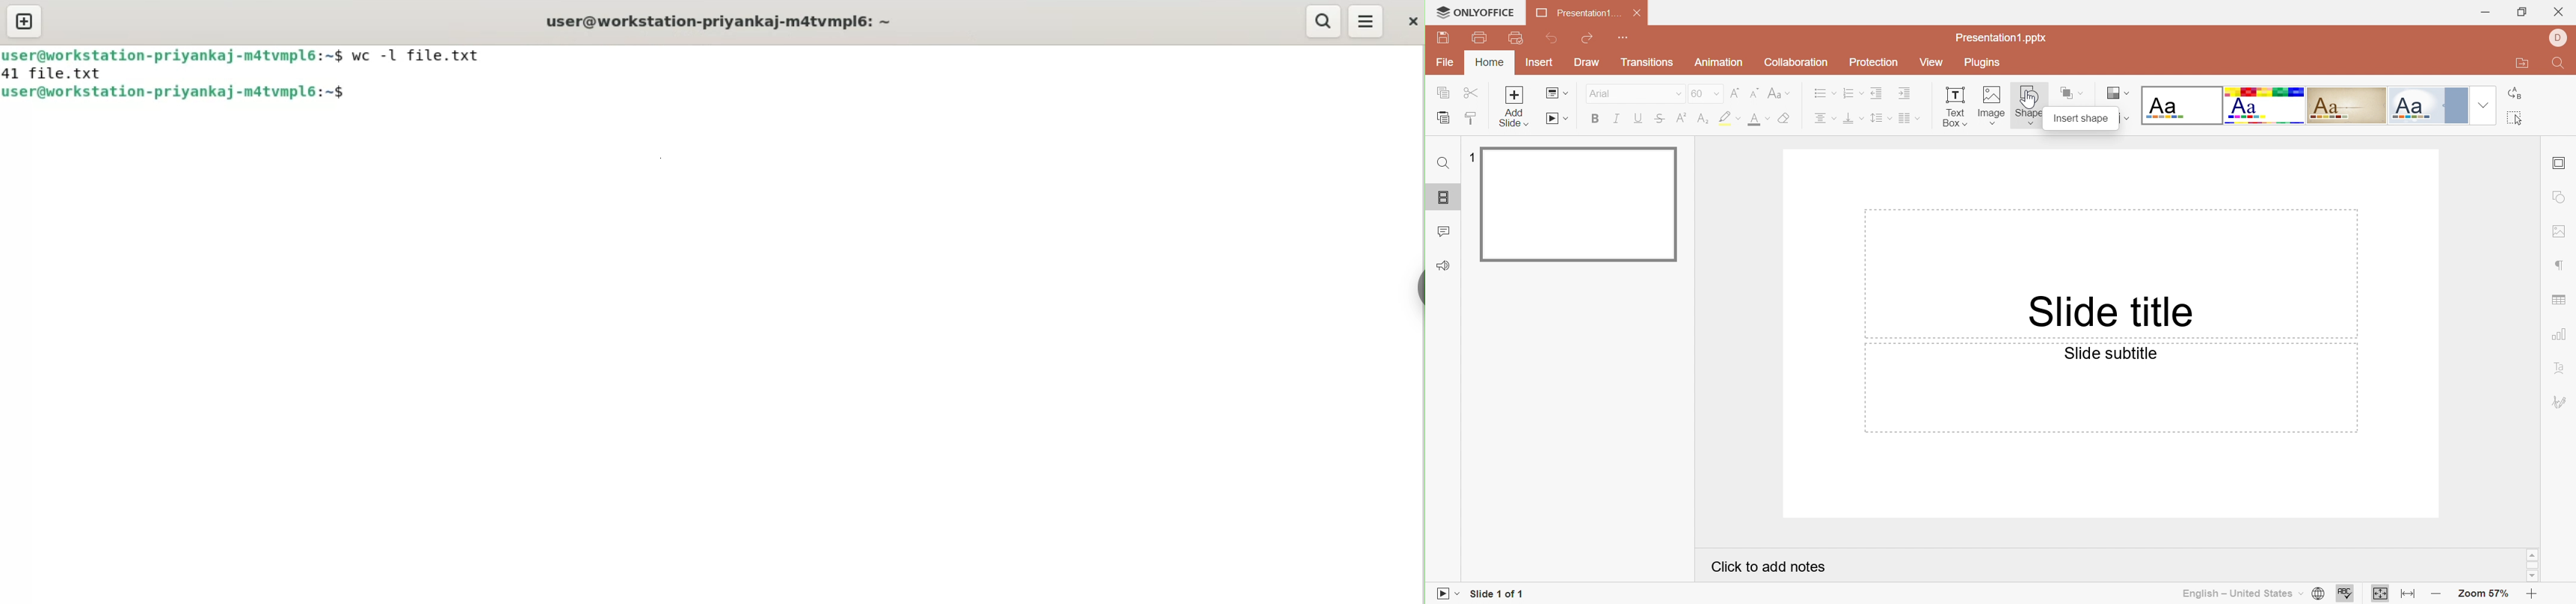 This screenshot has height=616, width=2576. Describe the element at coordinates (2073, 93) in the screenshot. I see `Arrange slides` at that location.